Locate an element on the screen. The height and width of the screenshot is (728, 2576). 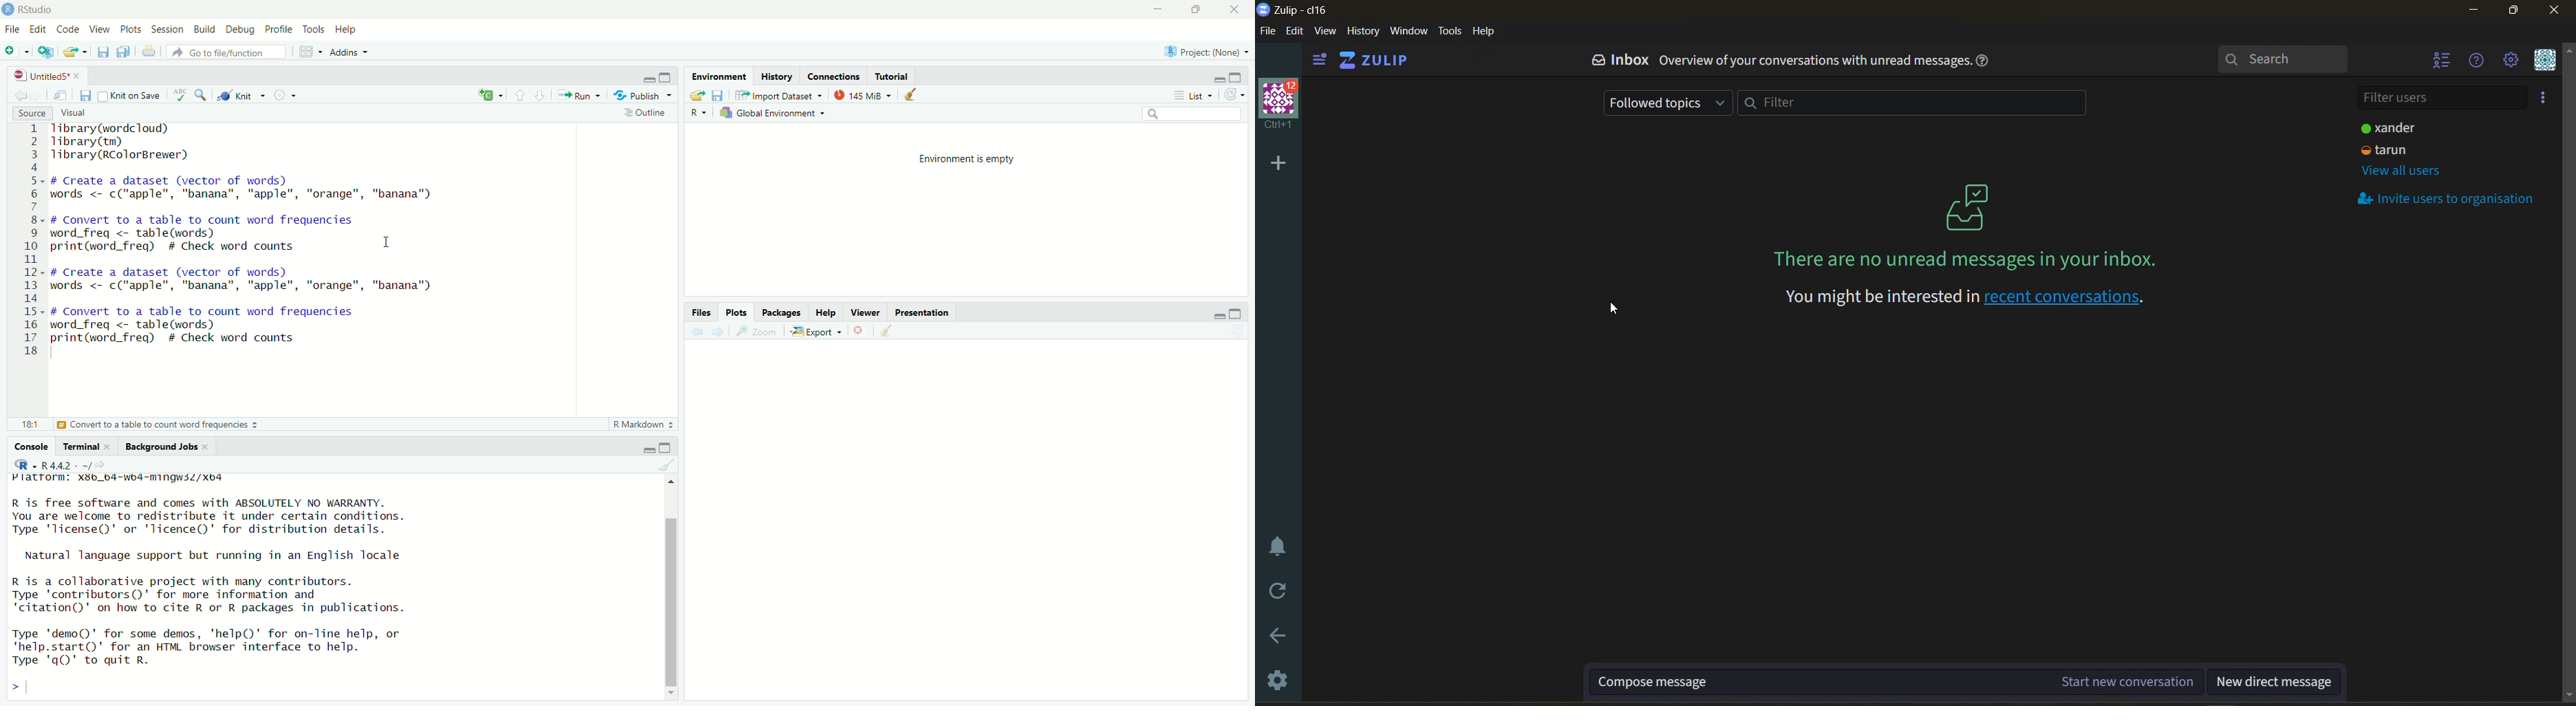
create file is located at coordinates (493, 96).